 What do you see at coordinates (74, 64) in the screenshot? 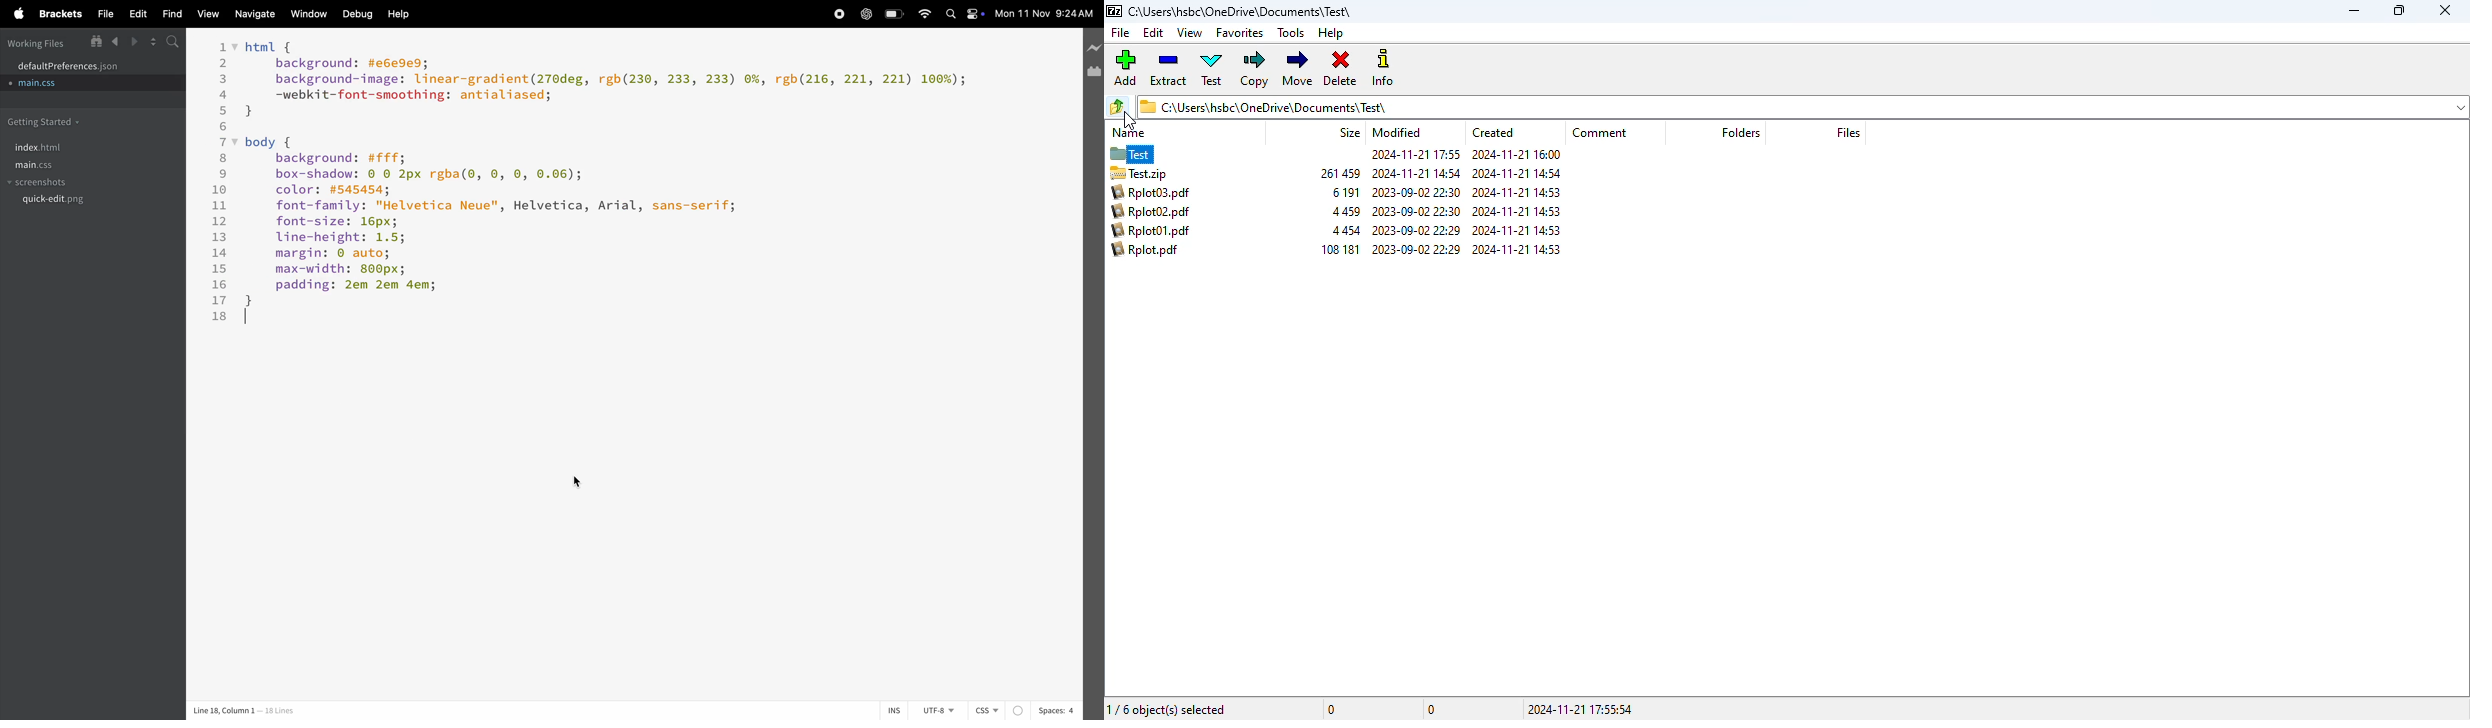
I see `default prefrences` at bounding box center [74, 64].